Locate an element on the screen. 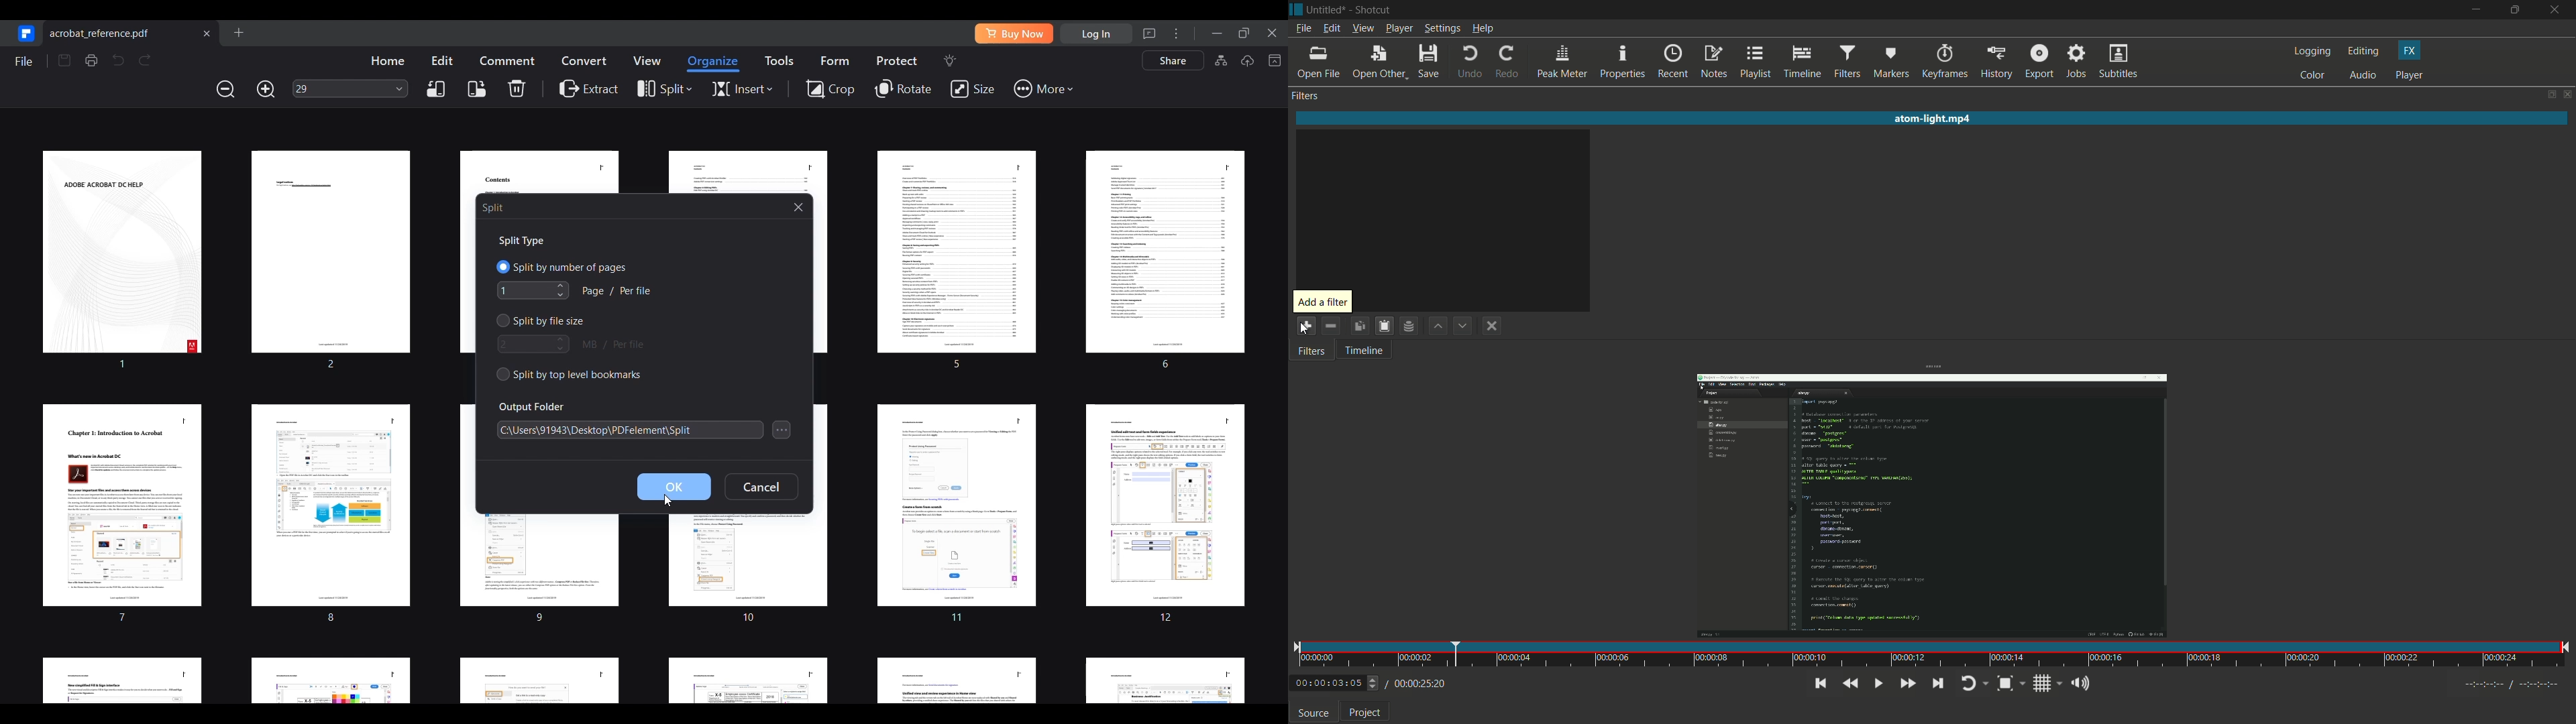 The width and height of the screenshot is (2576, 728). close app is located at coordinates (2557, 10).